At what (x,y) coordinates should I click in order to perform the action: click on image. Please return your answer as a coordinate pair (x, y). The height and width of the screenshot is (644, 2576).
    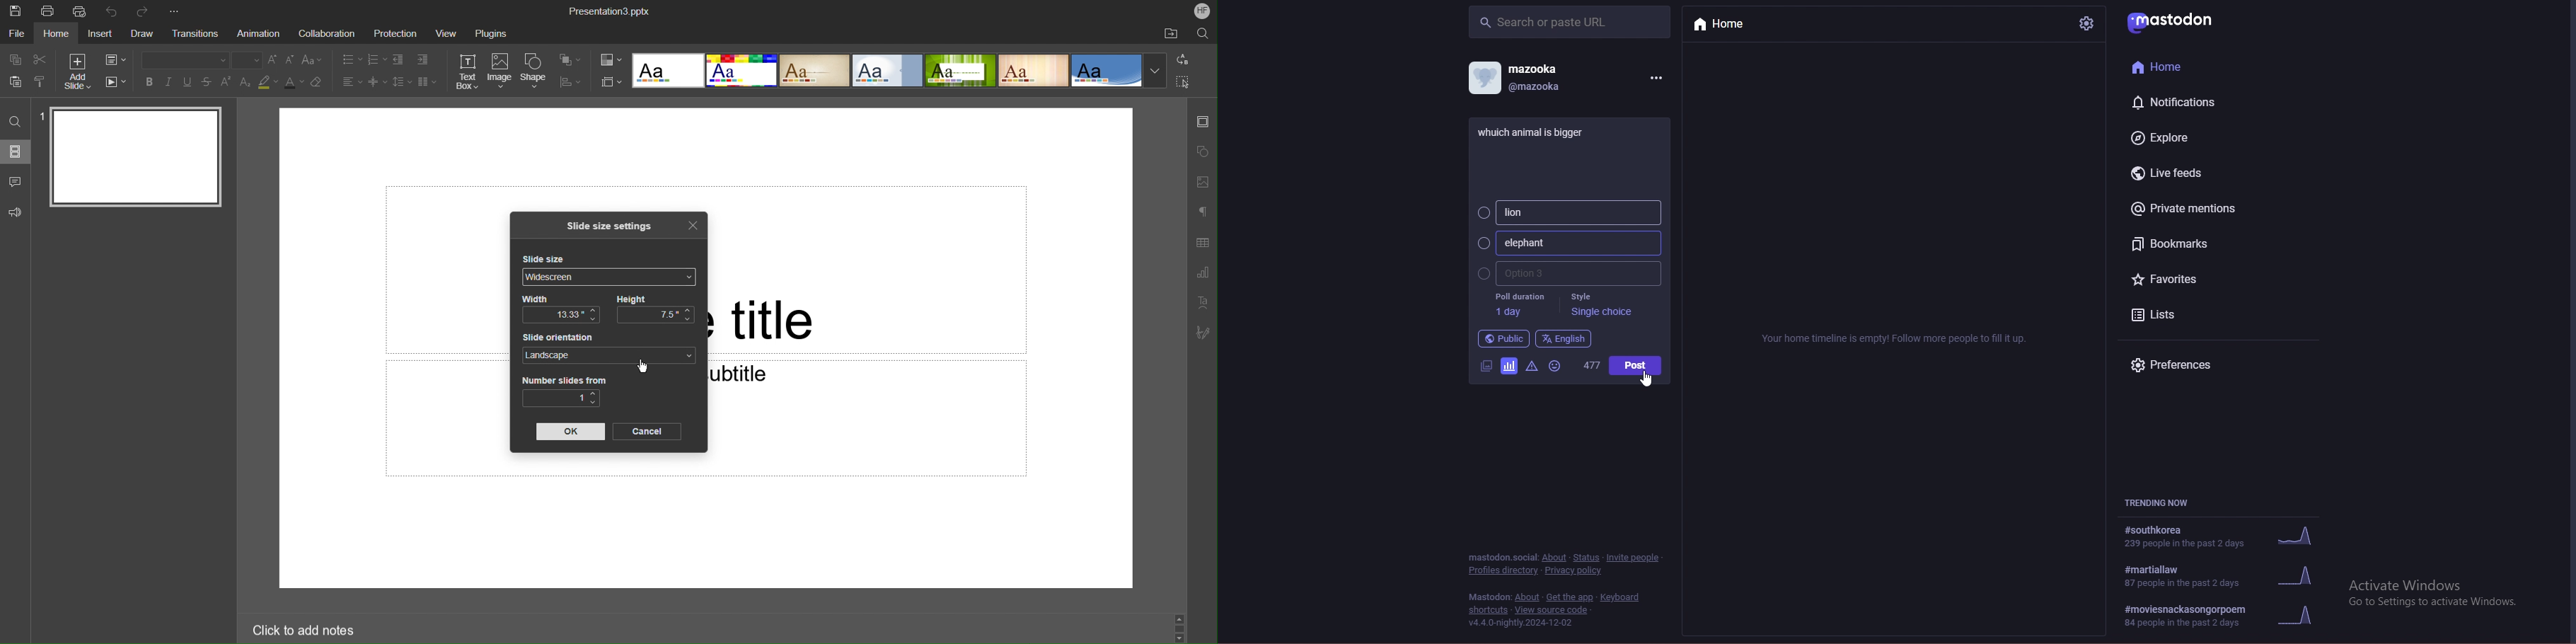
    Looking at the image, I should click on (1484, 365).